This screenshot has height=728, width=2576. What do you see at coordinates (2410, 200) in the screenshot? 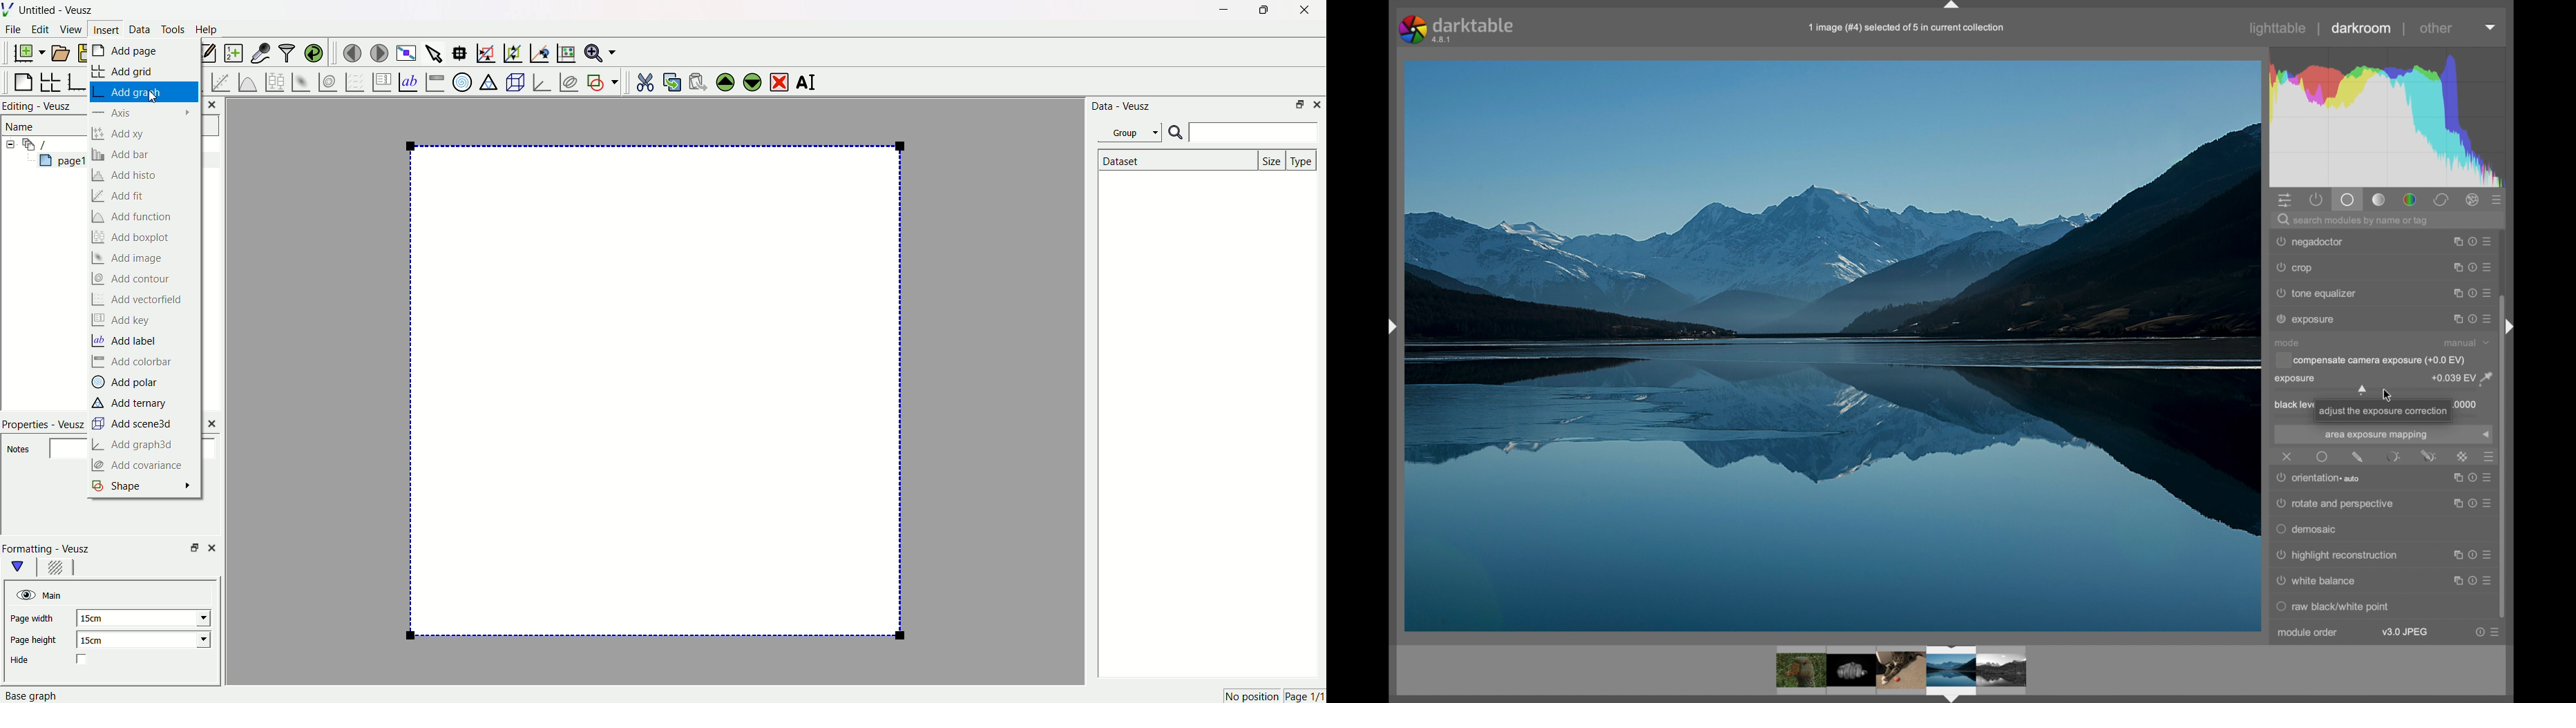
I see `color` at bounding box center [2410, 200].